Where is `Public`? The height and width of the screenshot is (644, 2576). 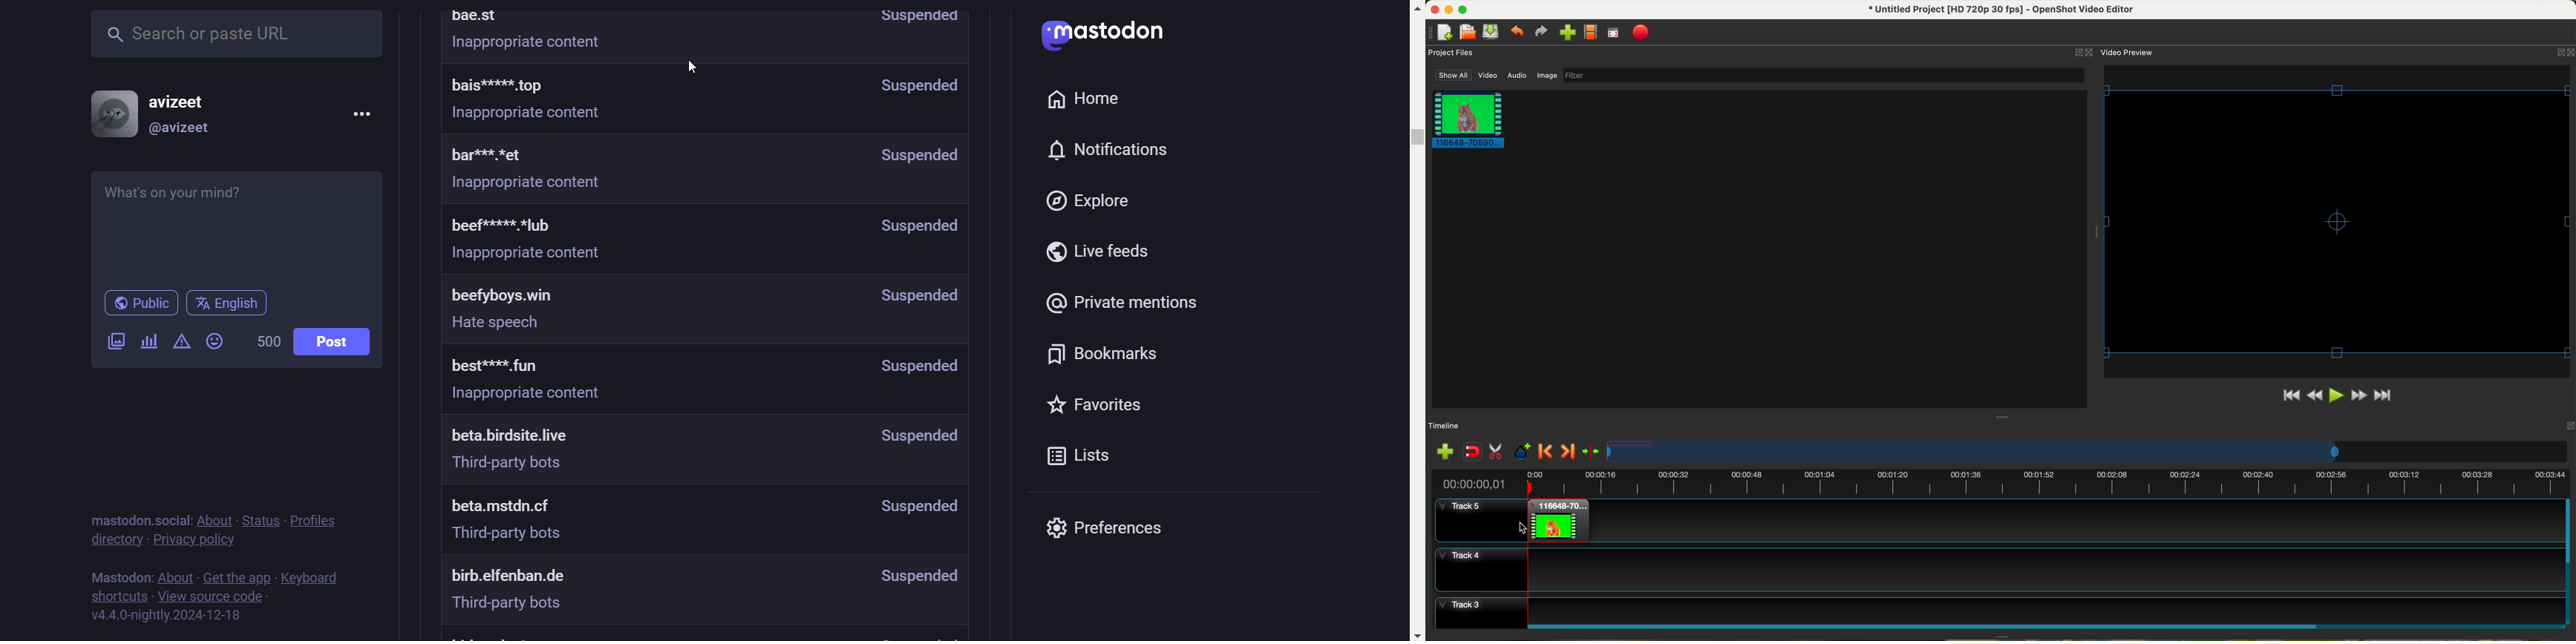 Public is located at coordinates (141, 303).